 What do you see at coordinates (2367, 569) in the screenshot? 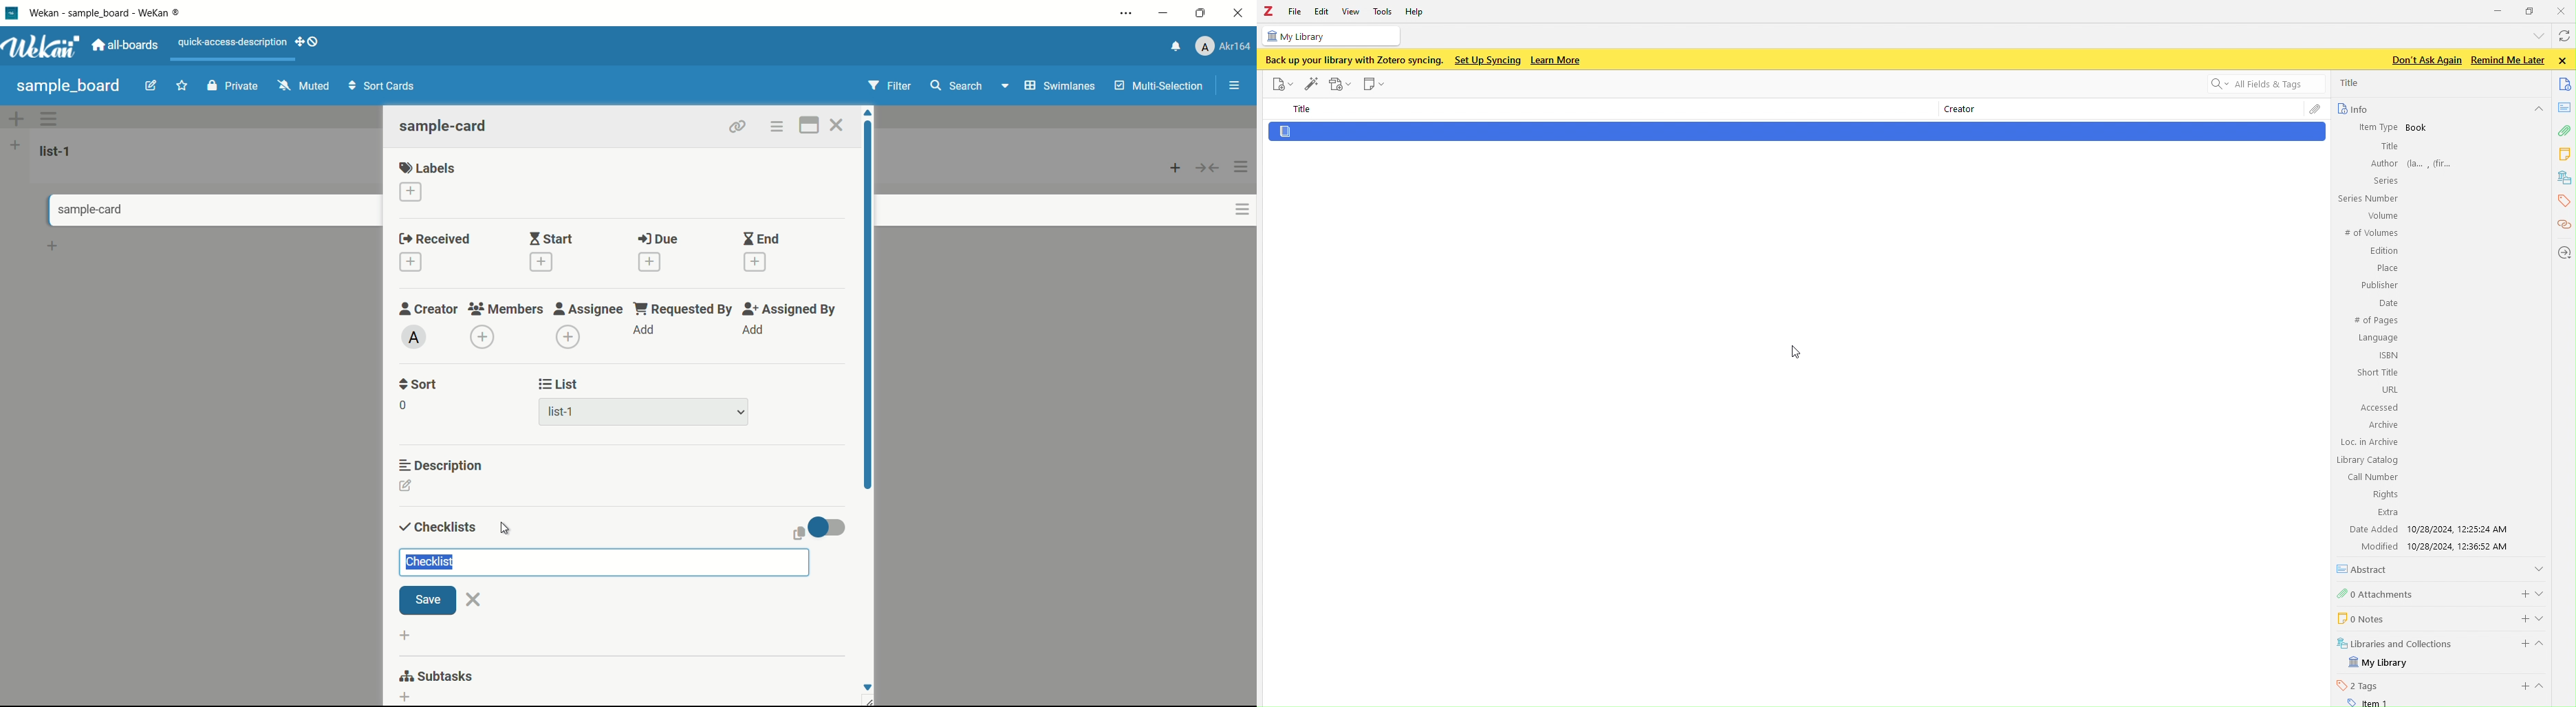
I see `Abstract` at bounding box center [2367, 569].